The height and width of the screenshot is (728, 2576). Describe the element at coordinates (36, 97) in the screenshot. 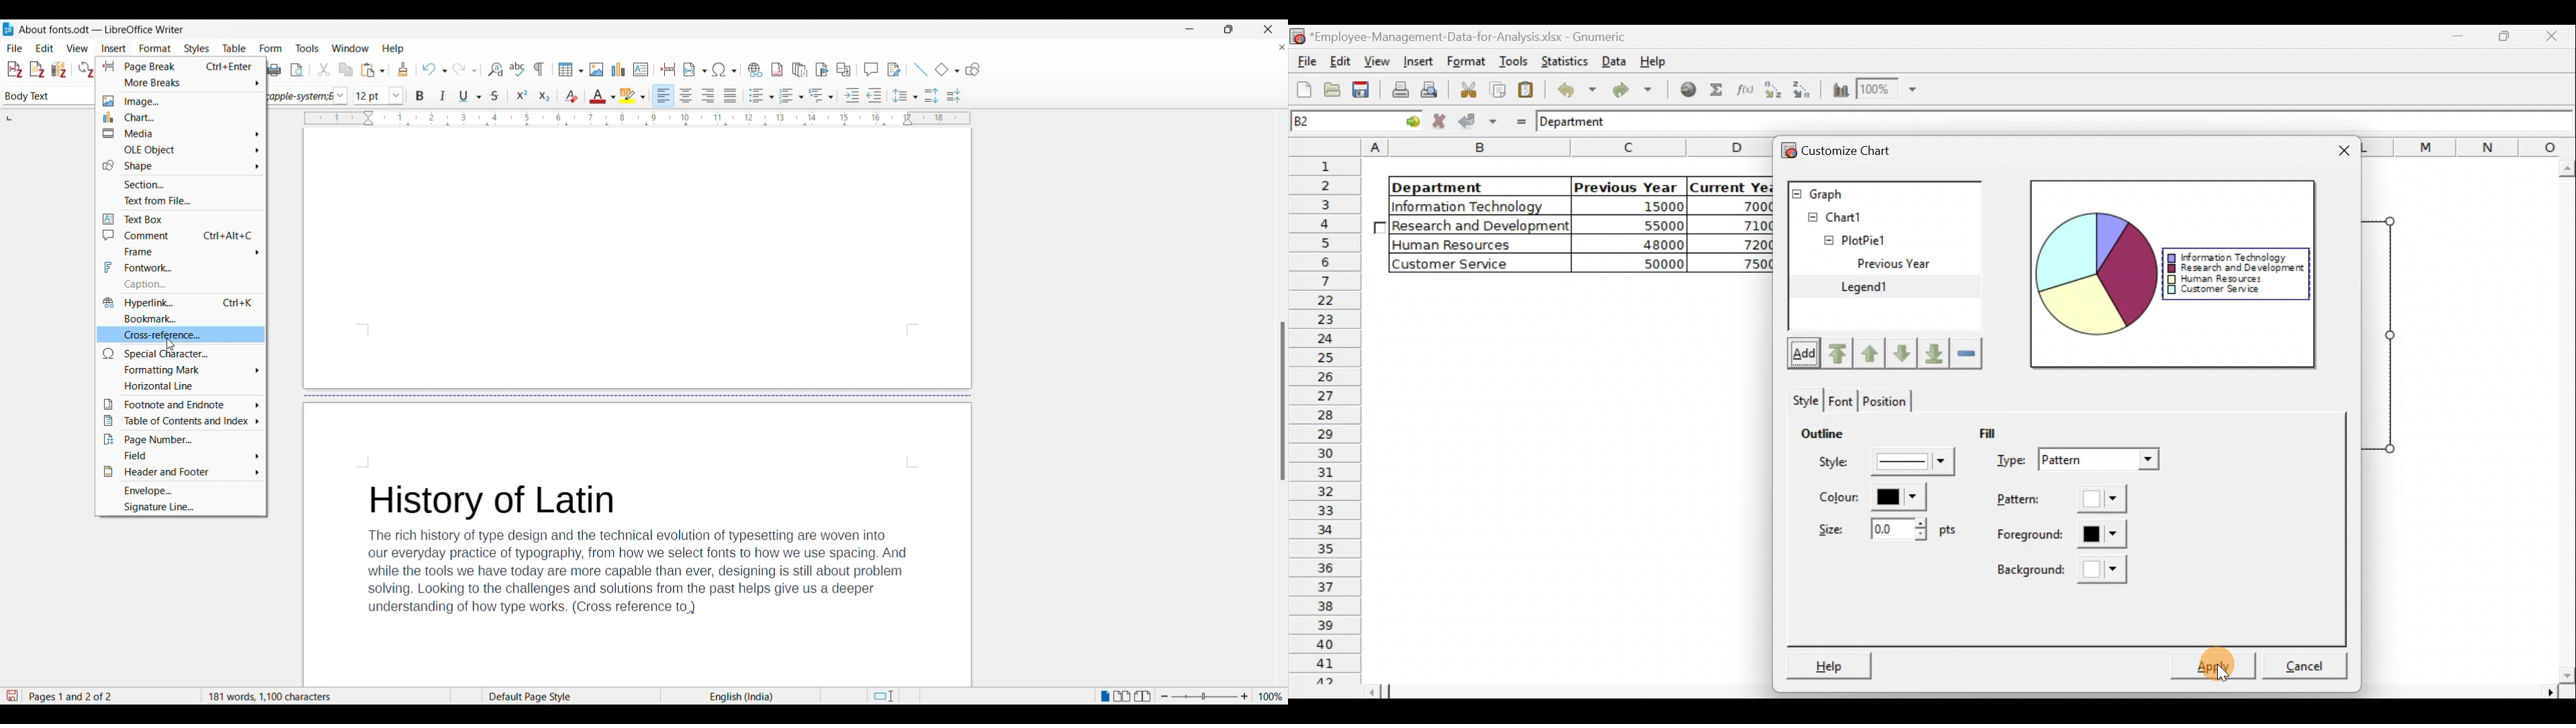

I see `Body Text` at that location.